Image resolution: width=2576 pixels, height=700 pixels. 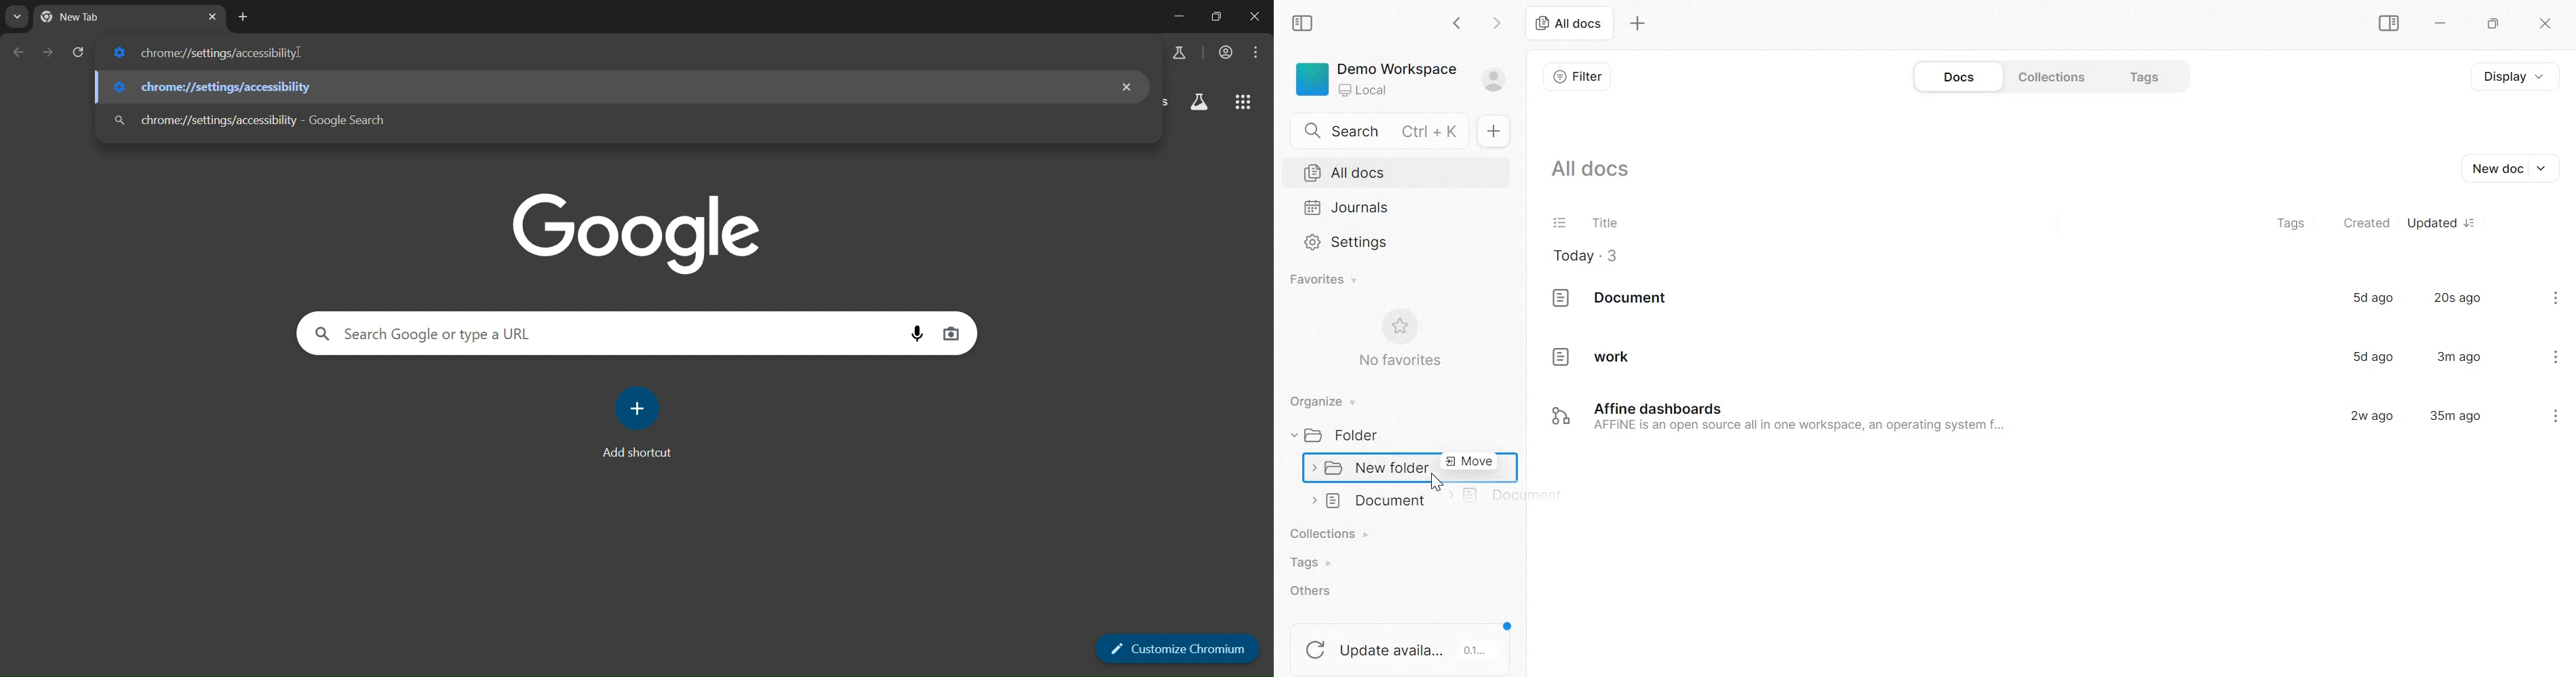 What do you see at coordinates (2049, 77) in the screenshot?
I see `Collections` at bounding box center [2049, 77].